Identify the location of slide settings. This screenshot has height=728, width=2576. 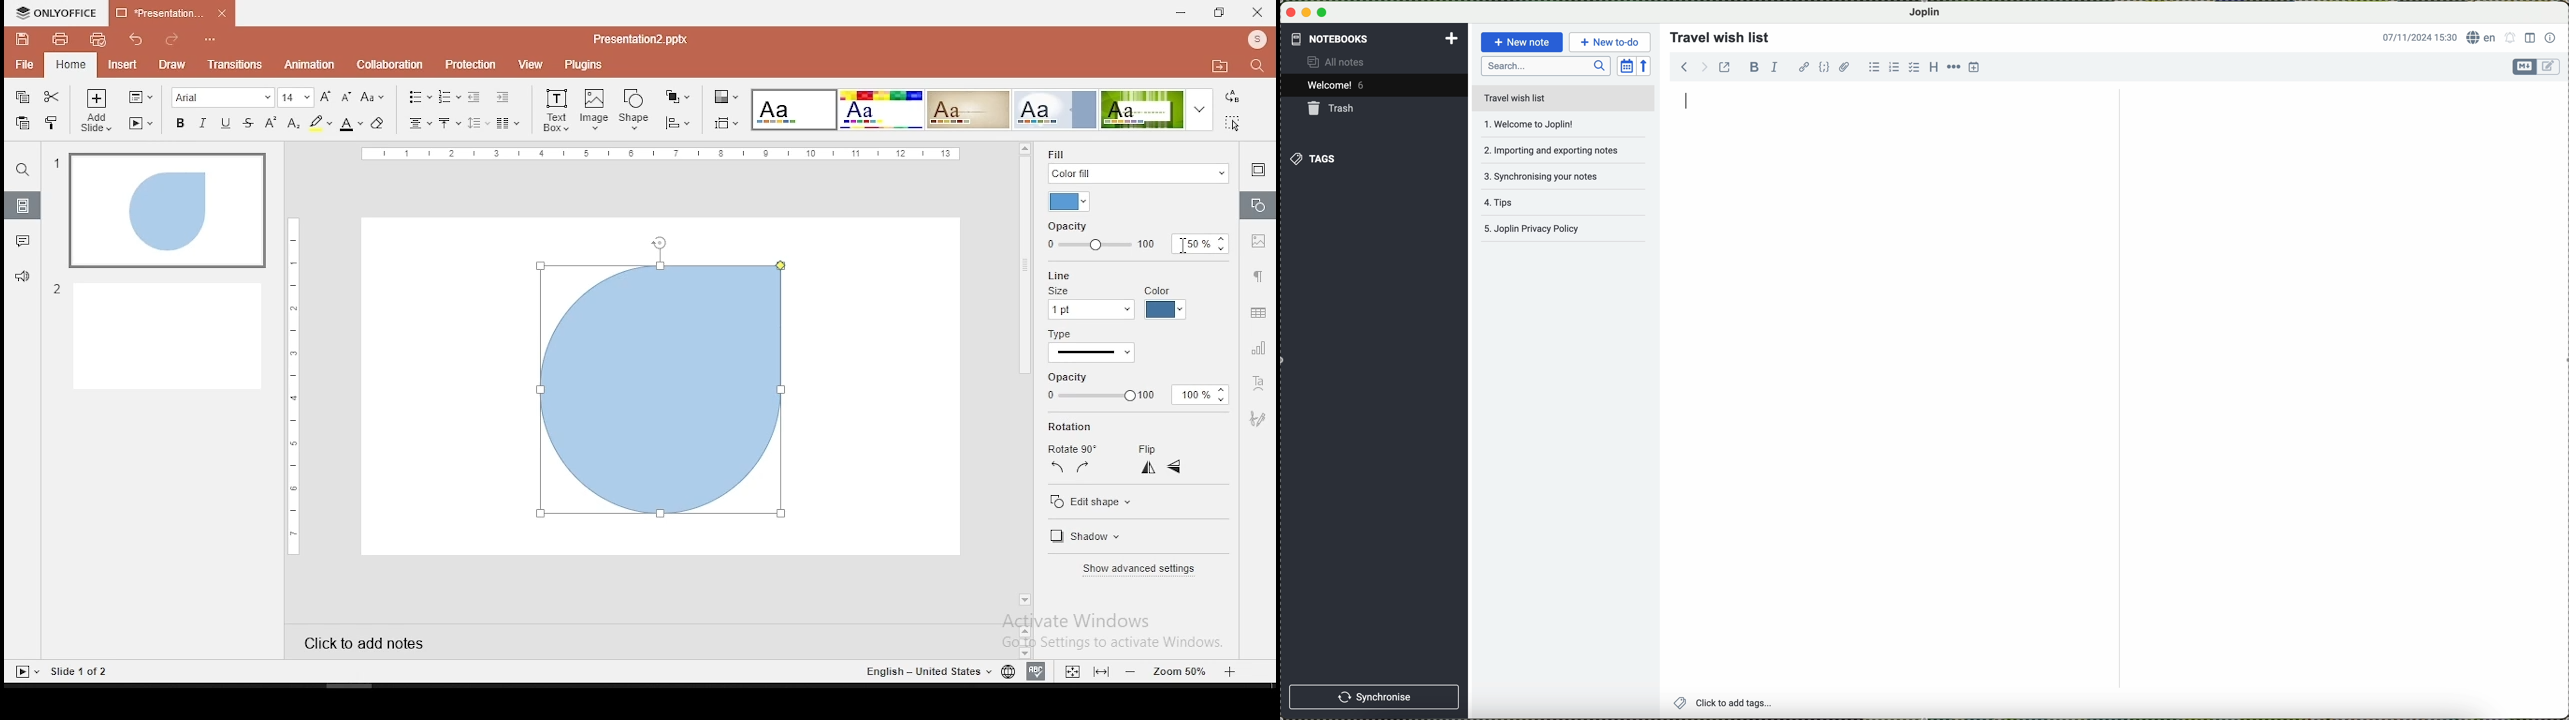
(1256, 169).